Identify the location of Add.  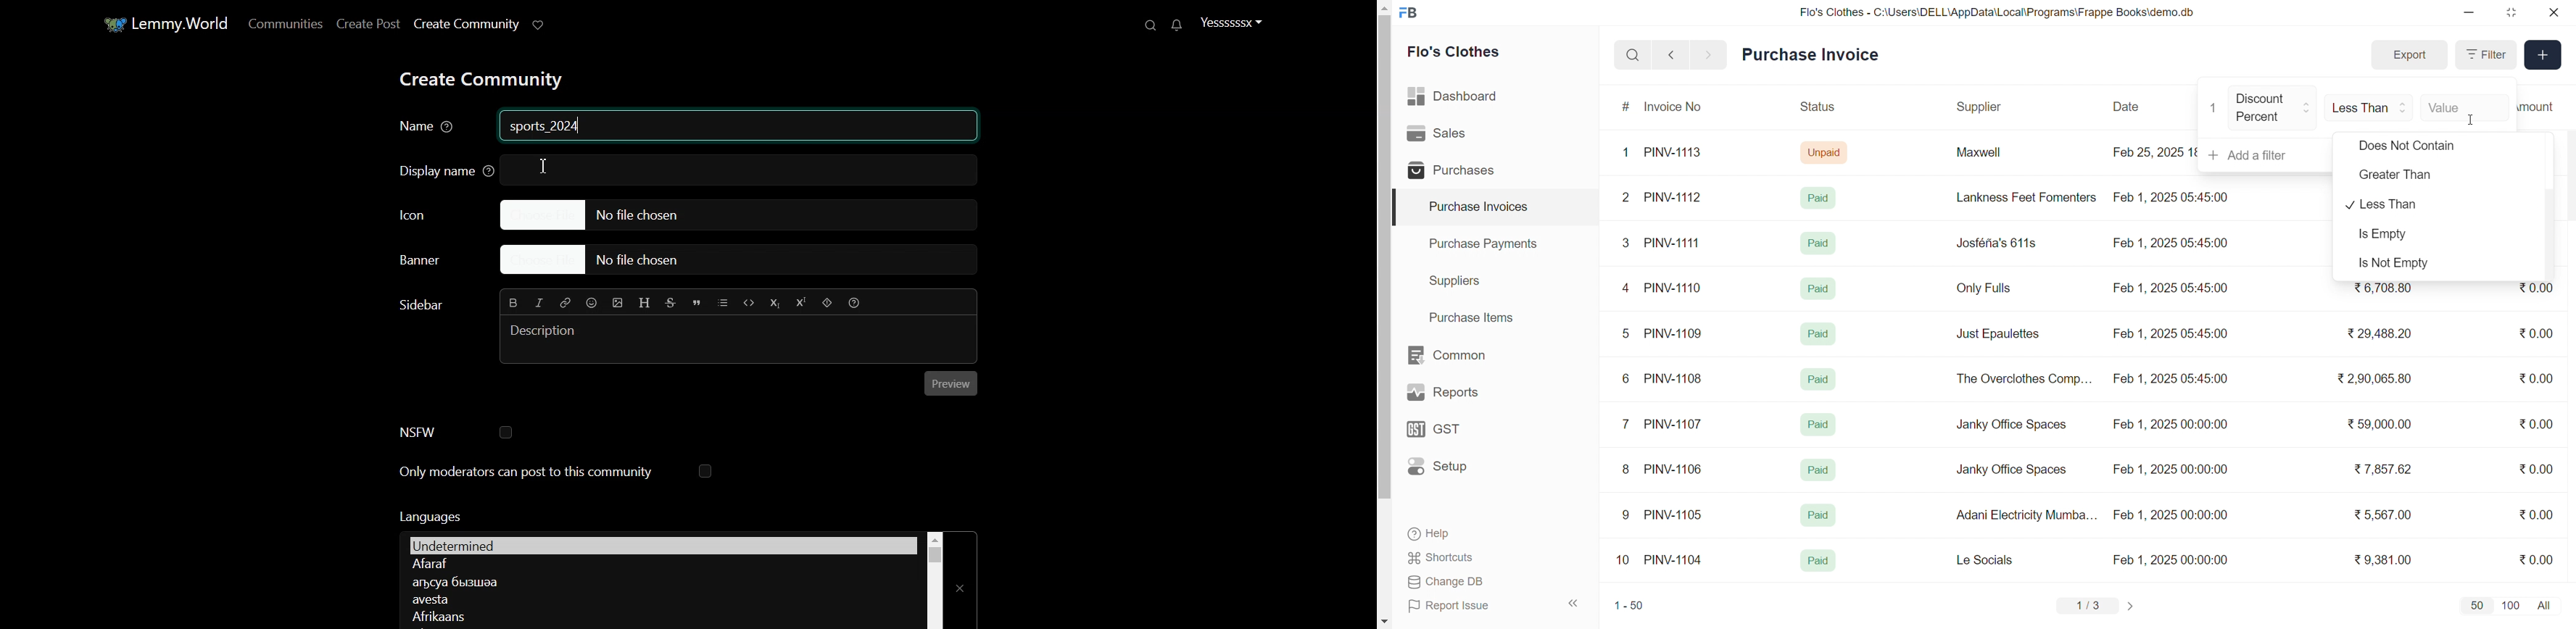
(2544, 56).